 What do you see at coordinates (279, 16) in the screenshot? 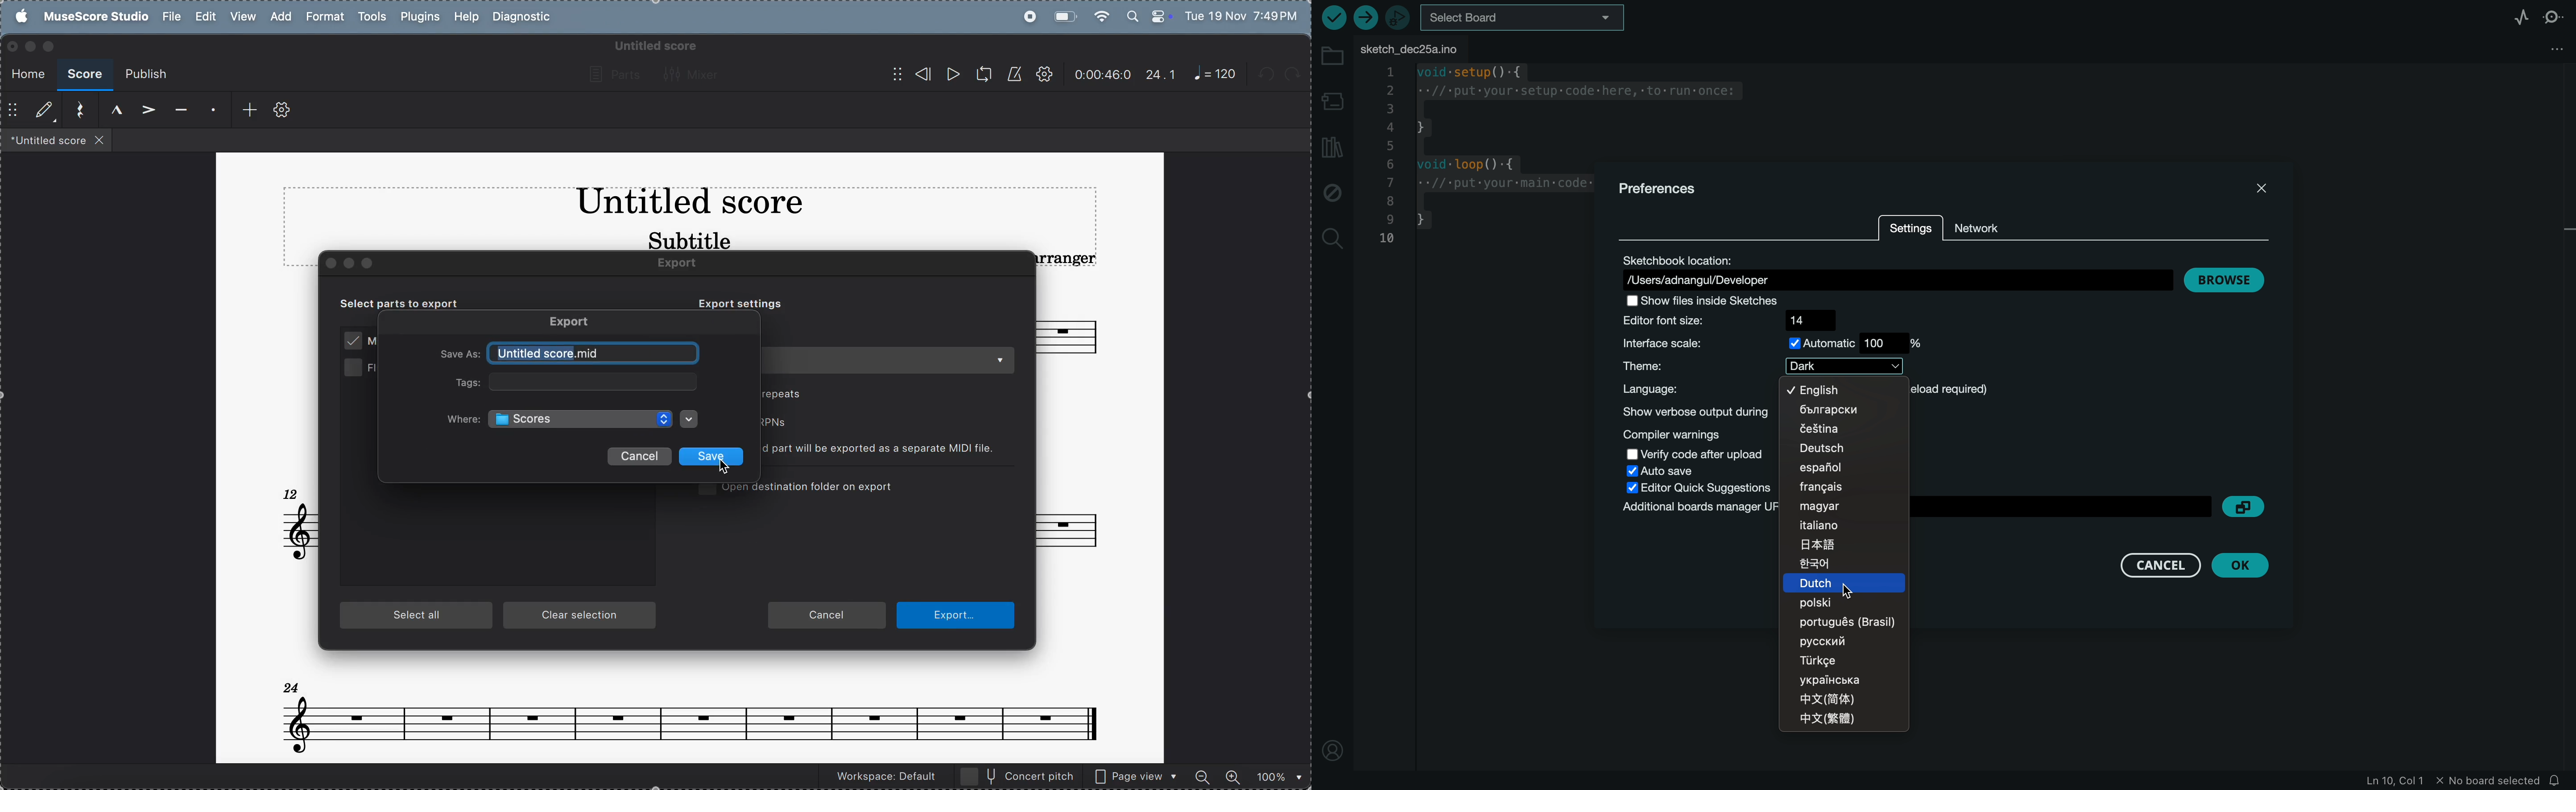
I see `add` at bounding box center [279, 16].